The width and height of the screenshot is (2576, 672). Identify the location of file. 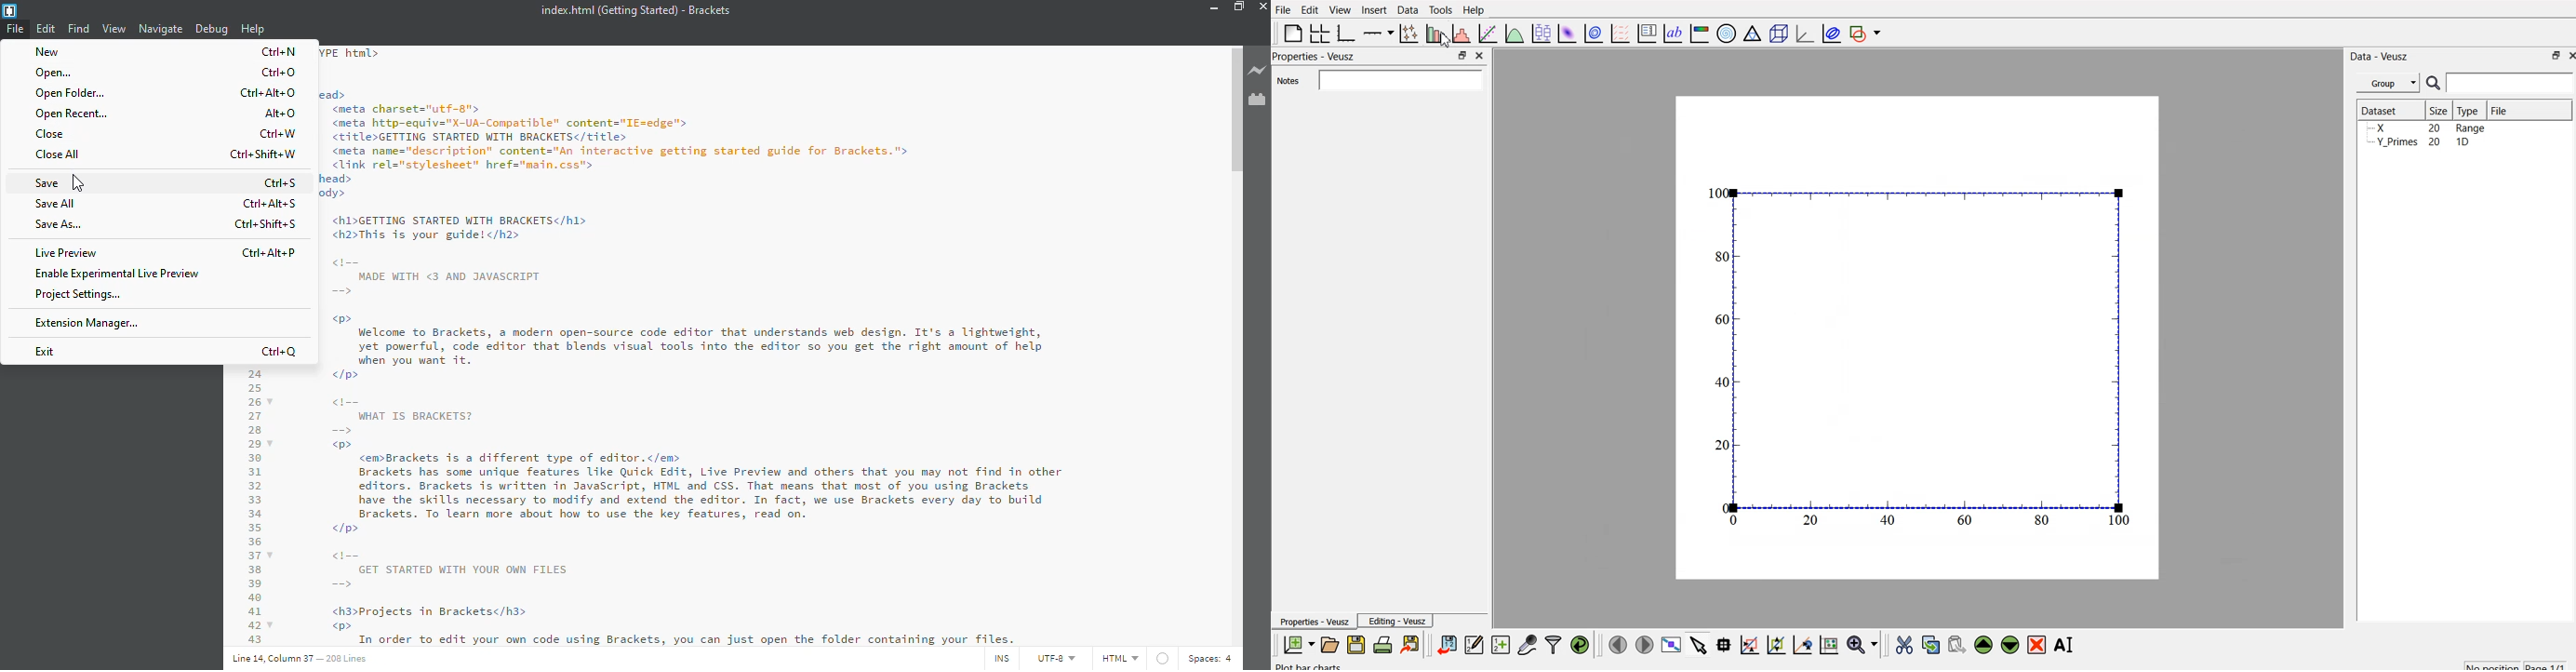
(15, 30).